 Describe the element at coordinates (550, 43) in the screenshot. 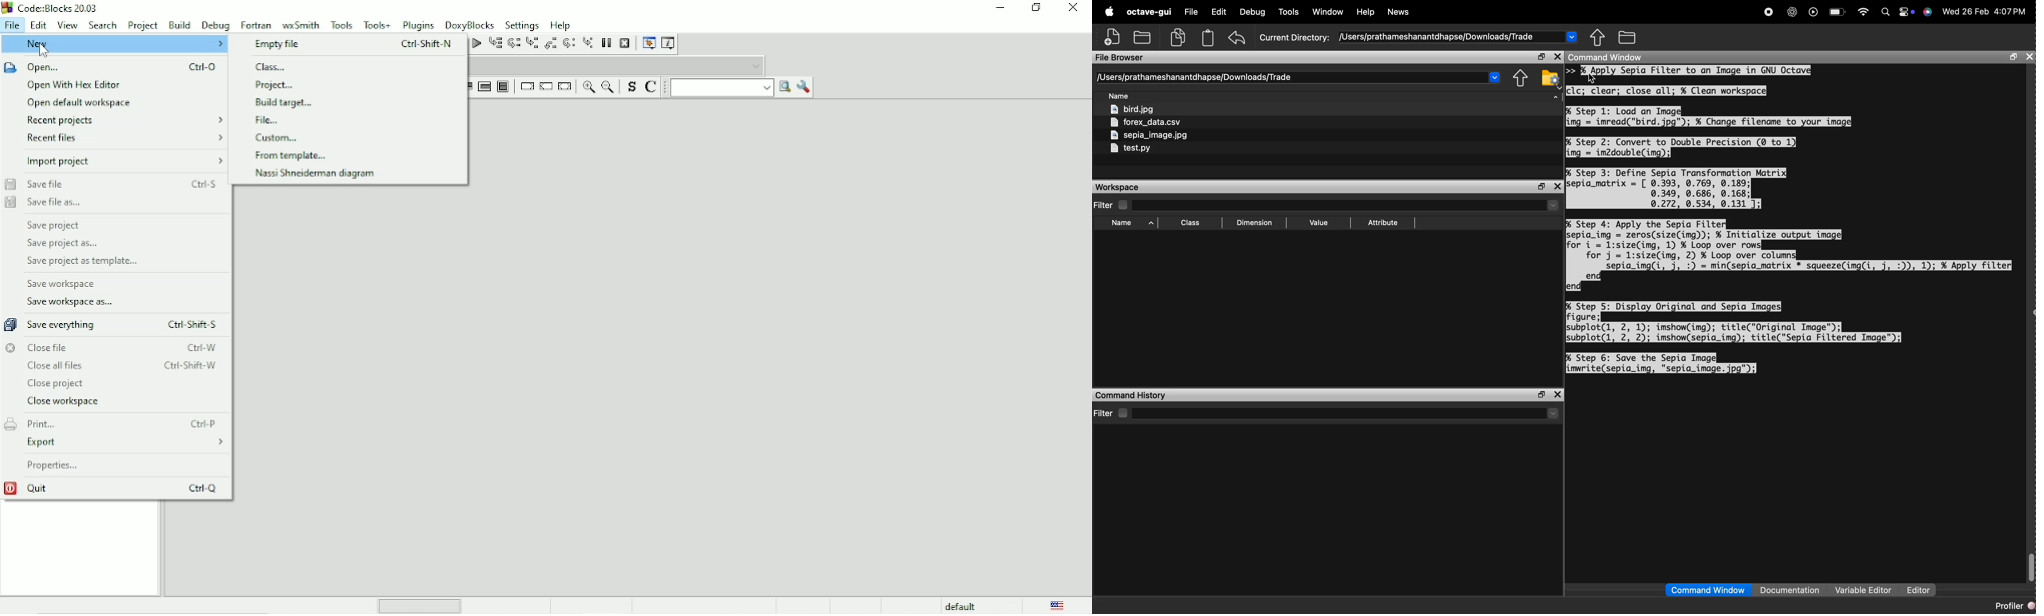

I see `Step out` at that location.